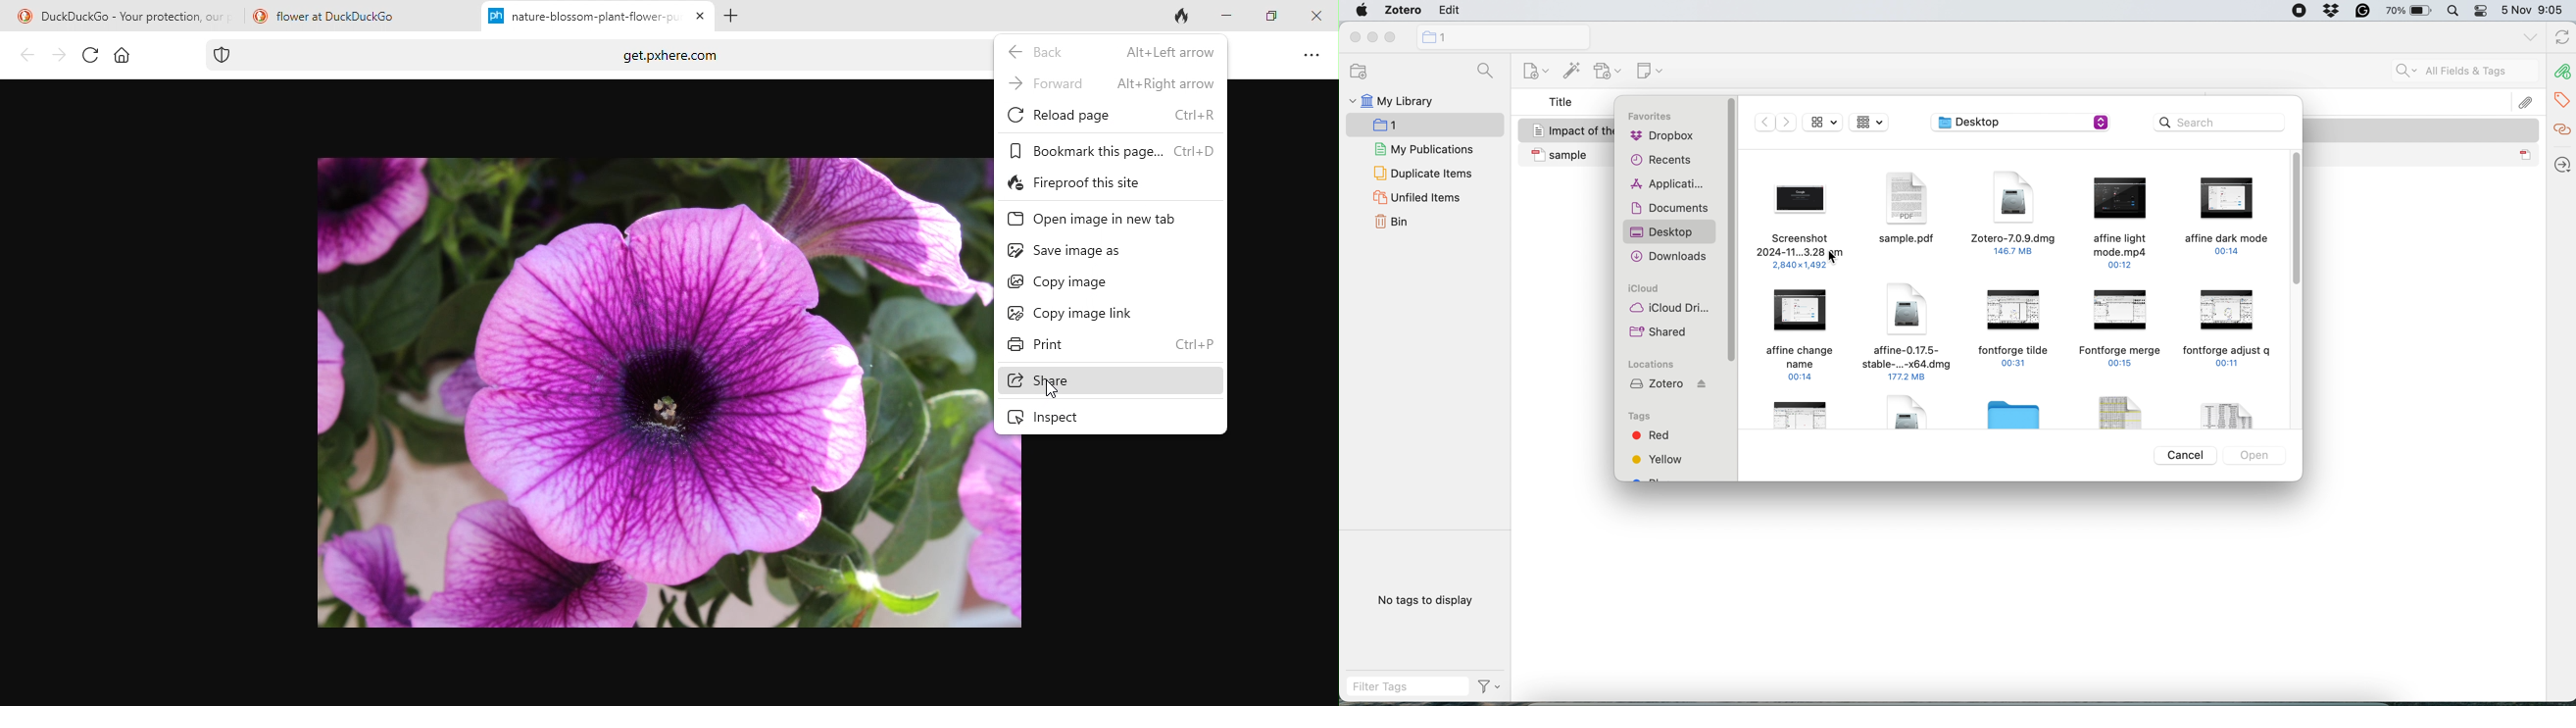  Describe the element at coordinates (1396, 223) in the screenshot. I see `bin` at that location.